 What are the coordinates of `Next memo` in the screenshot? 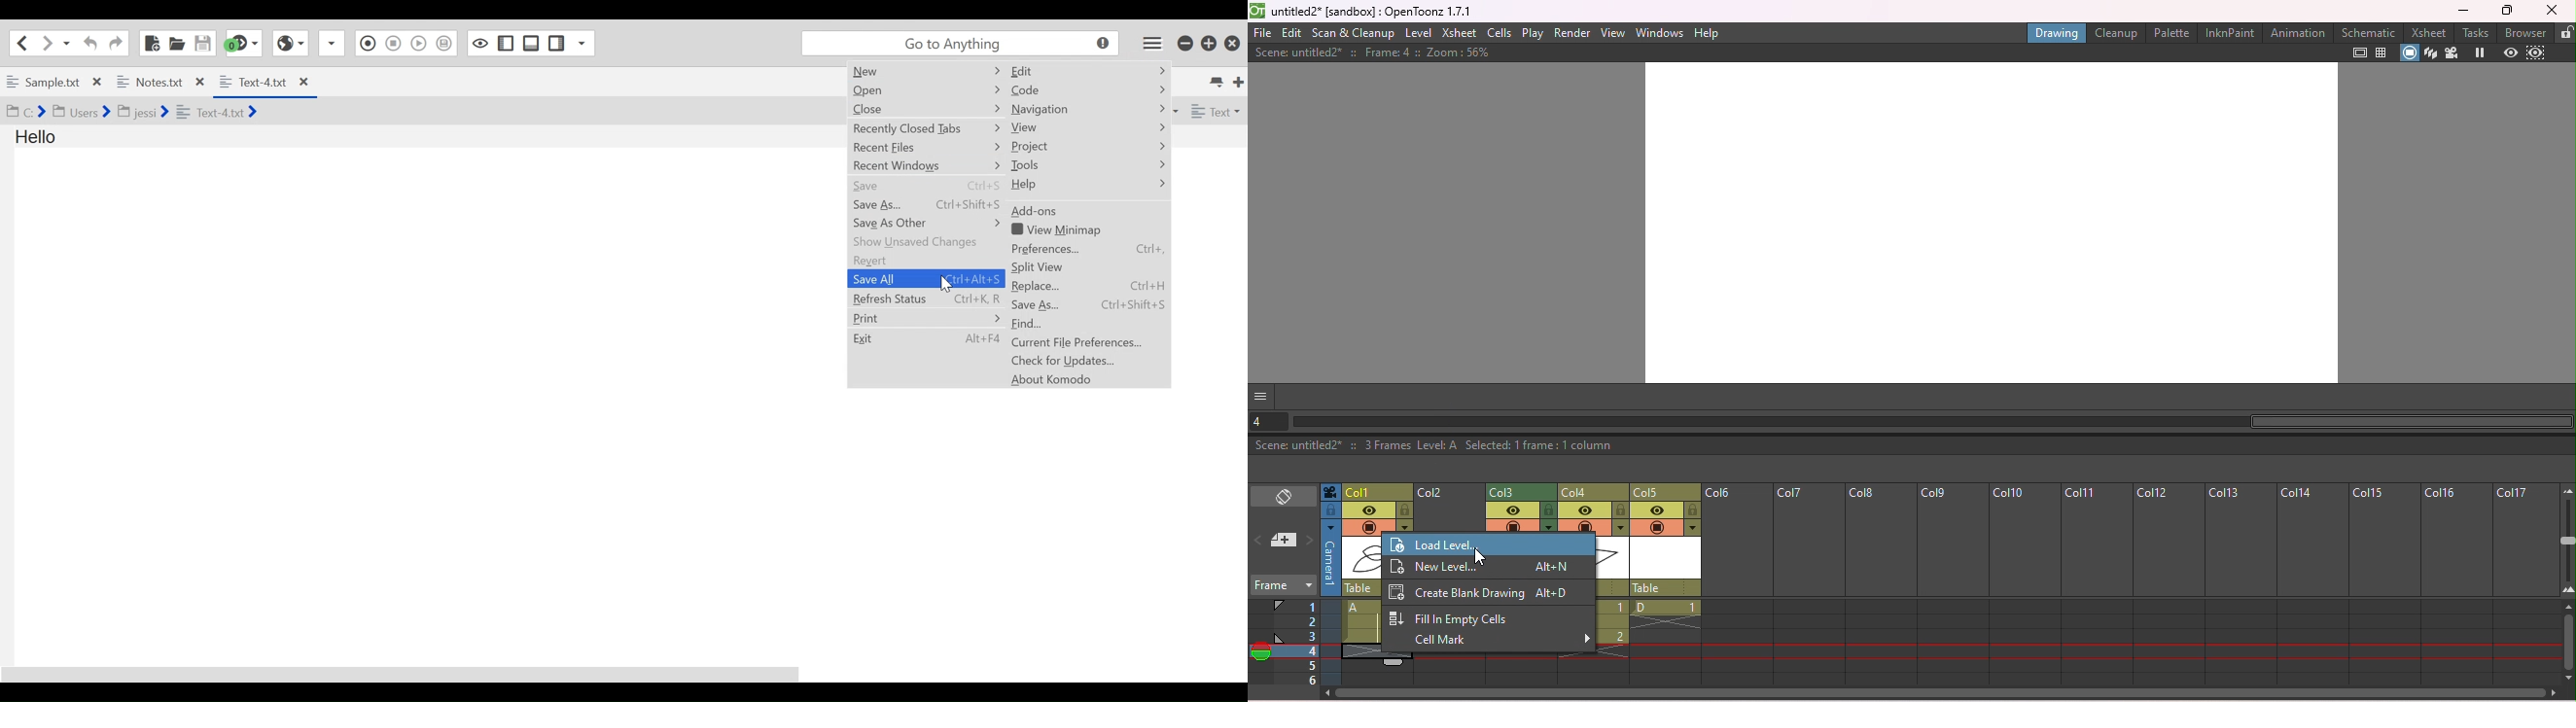 It's located at (1310, 542).